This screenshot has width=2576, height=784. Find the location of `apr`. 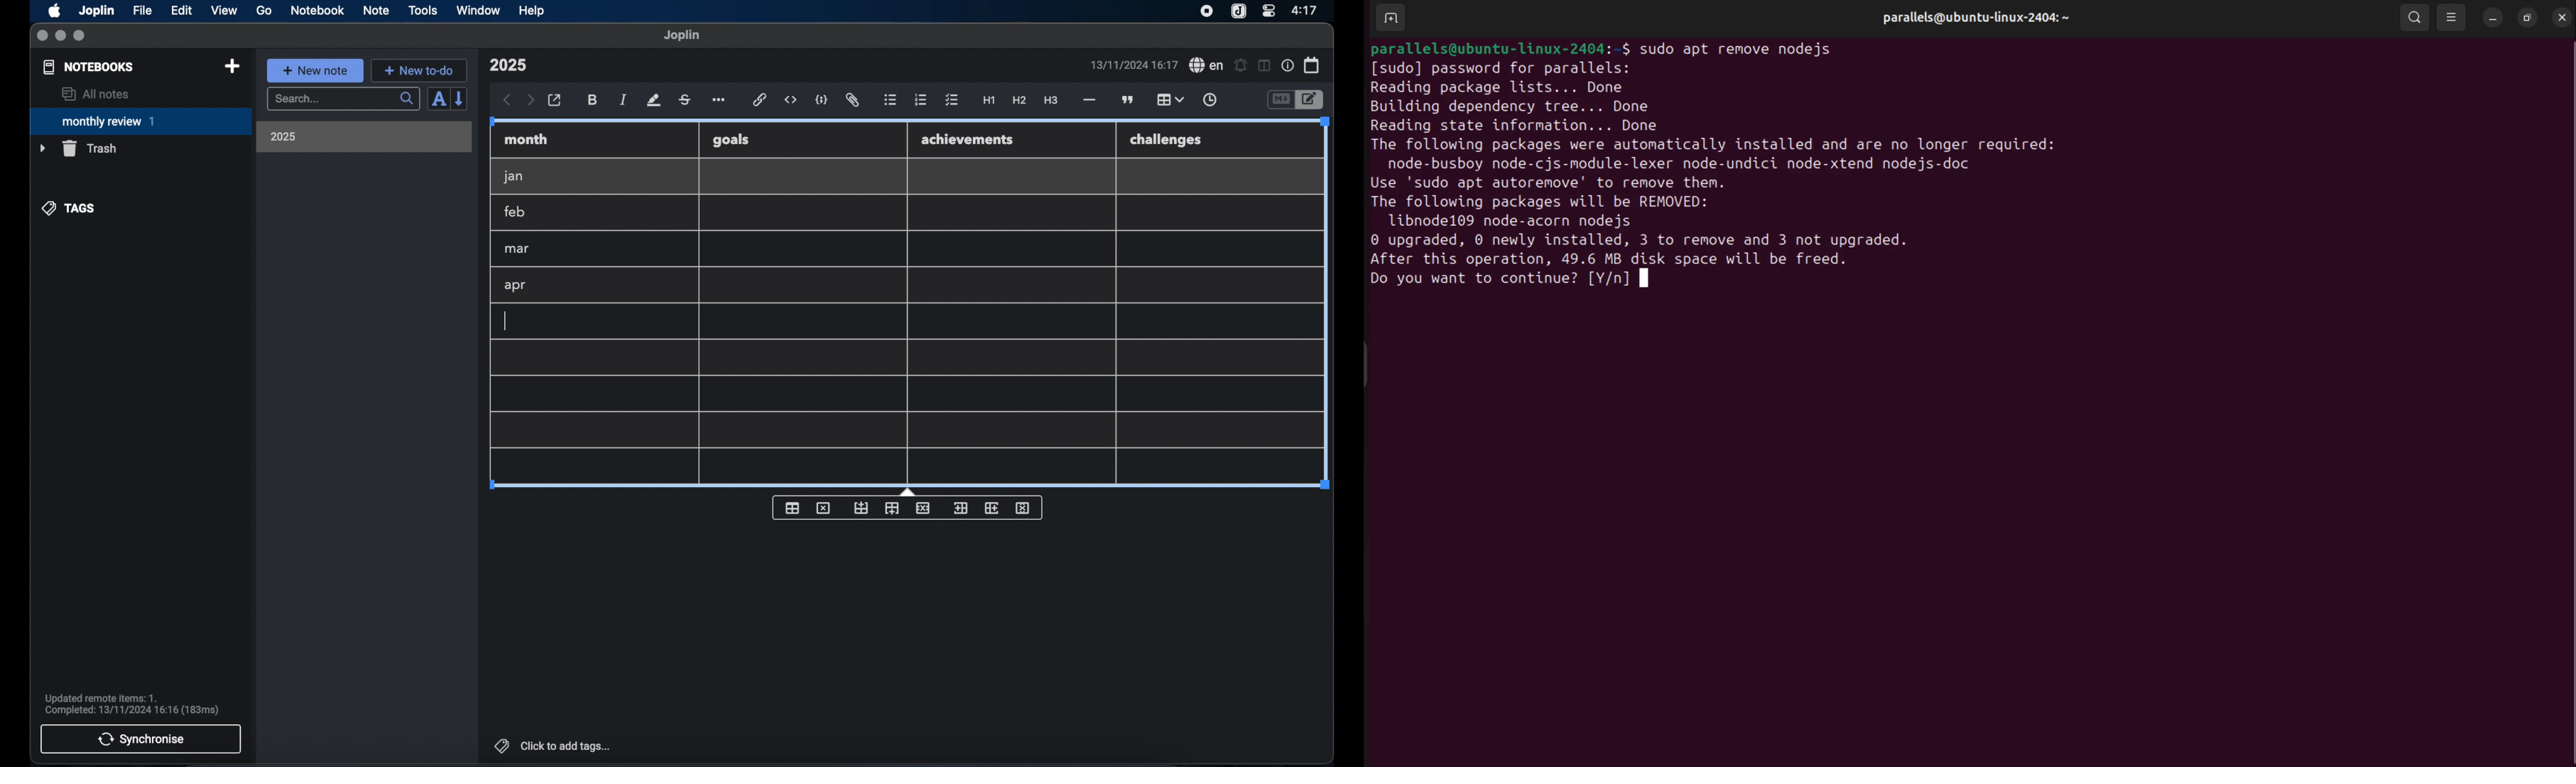

apr is located at coordinates (516, 285).